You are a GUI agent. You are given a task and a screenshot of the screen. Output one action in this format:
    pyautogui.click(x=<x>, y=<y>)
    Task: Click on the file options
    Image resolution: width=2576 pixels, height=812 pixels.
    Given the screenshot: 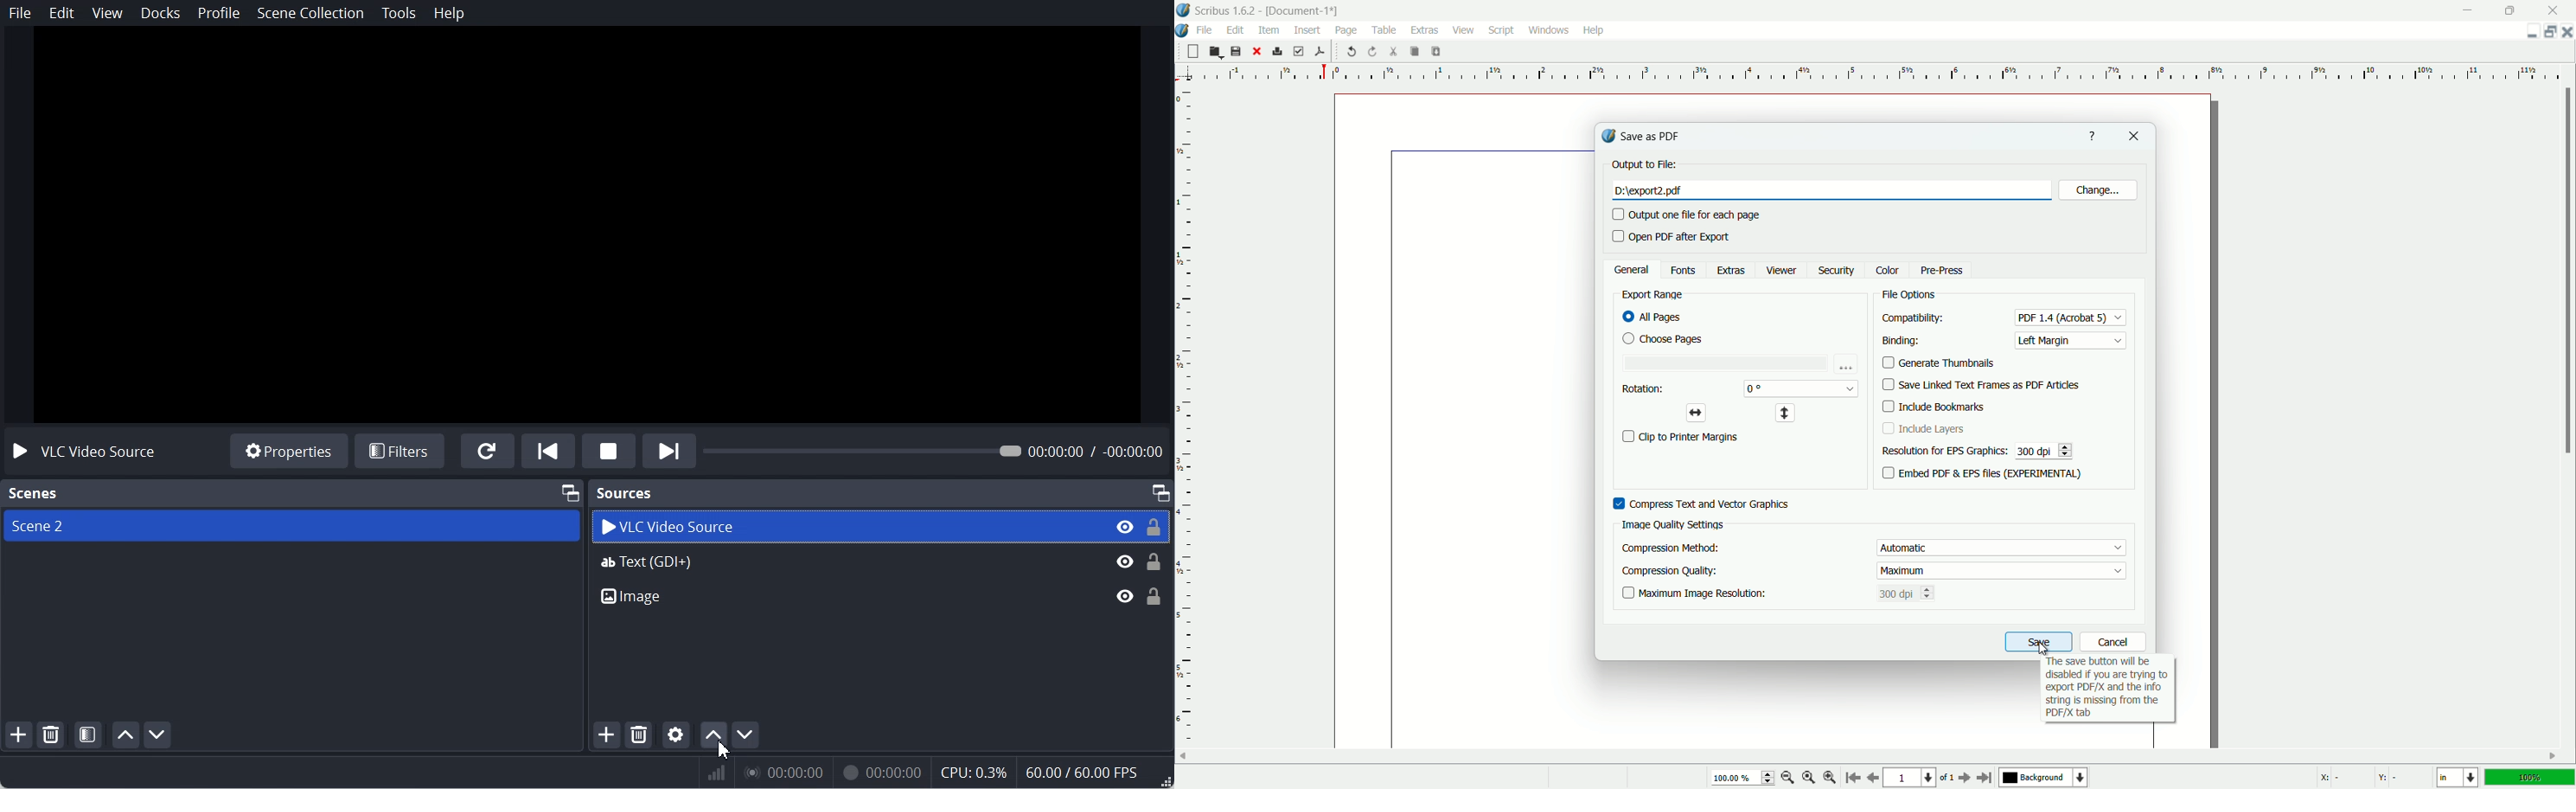 What is the action you would take?
    pyautogui.click(x=1910, y=295)
    